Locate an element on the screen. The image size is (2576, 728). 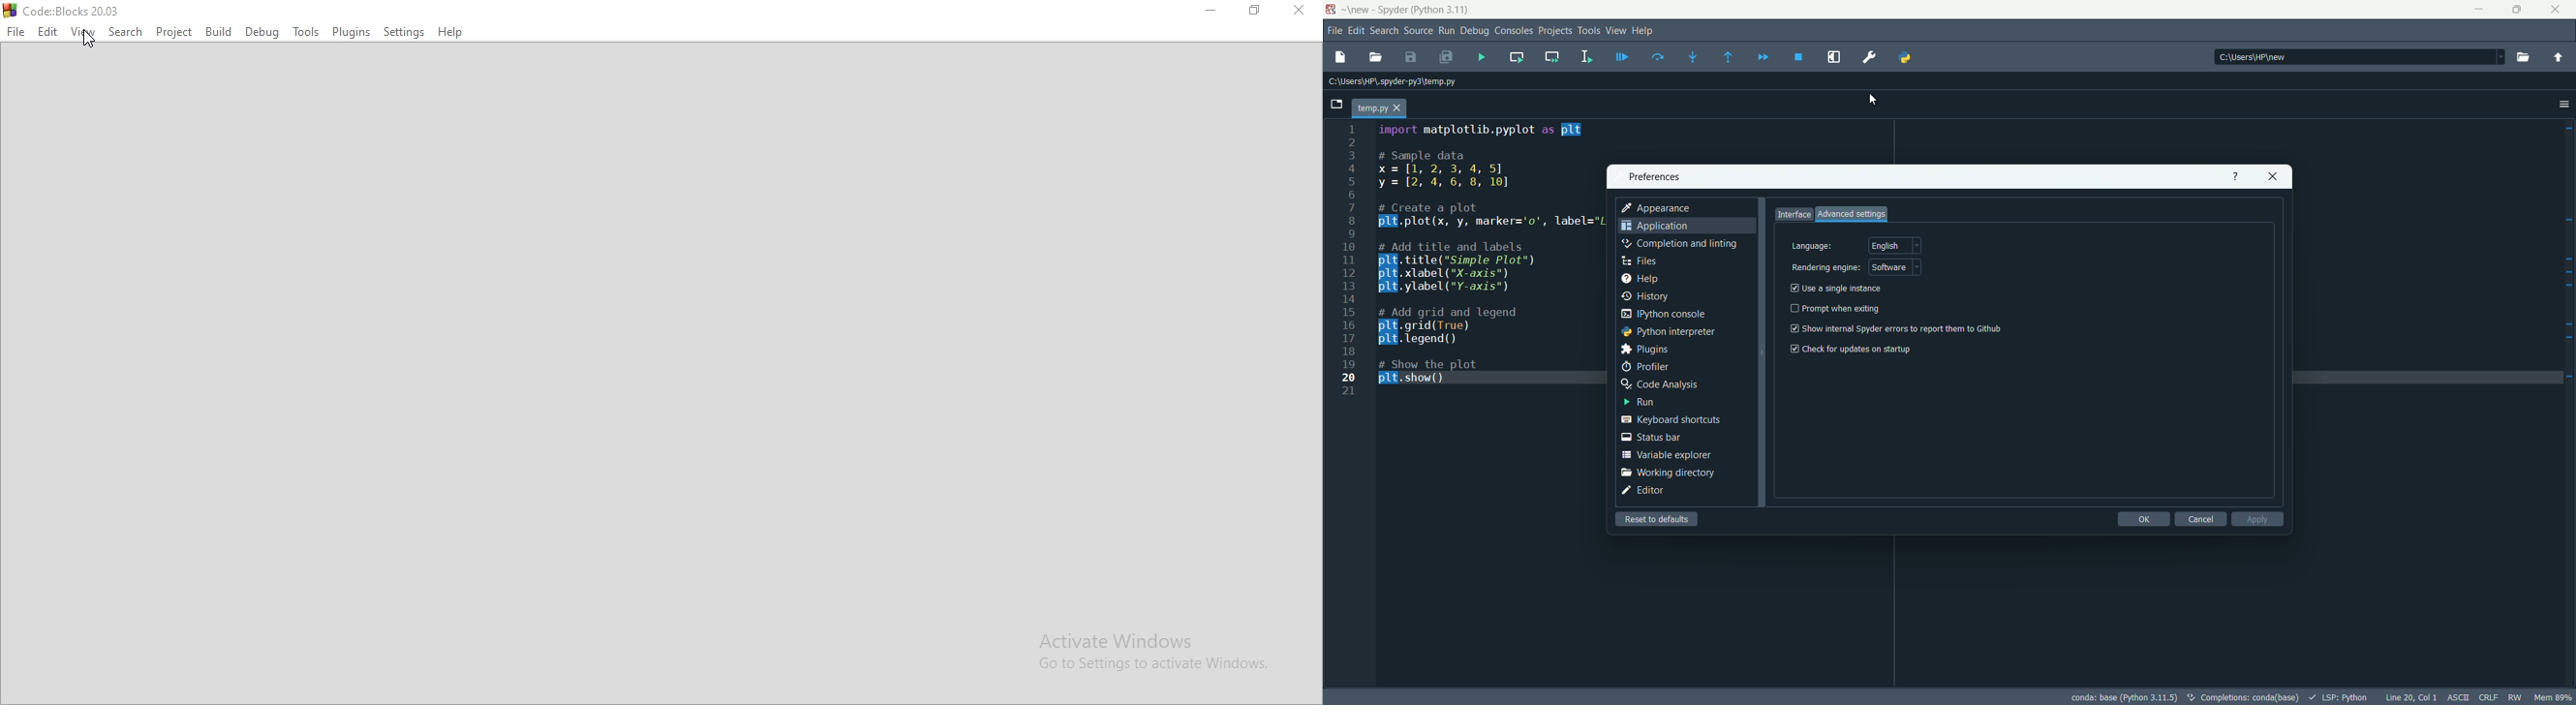
software dropdown is located at coordinates (1896, 268).